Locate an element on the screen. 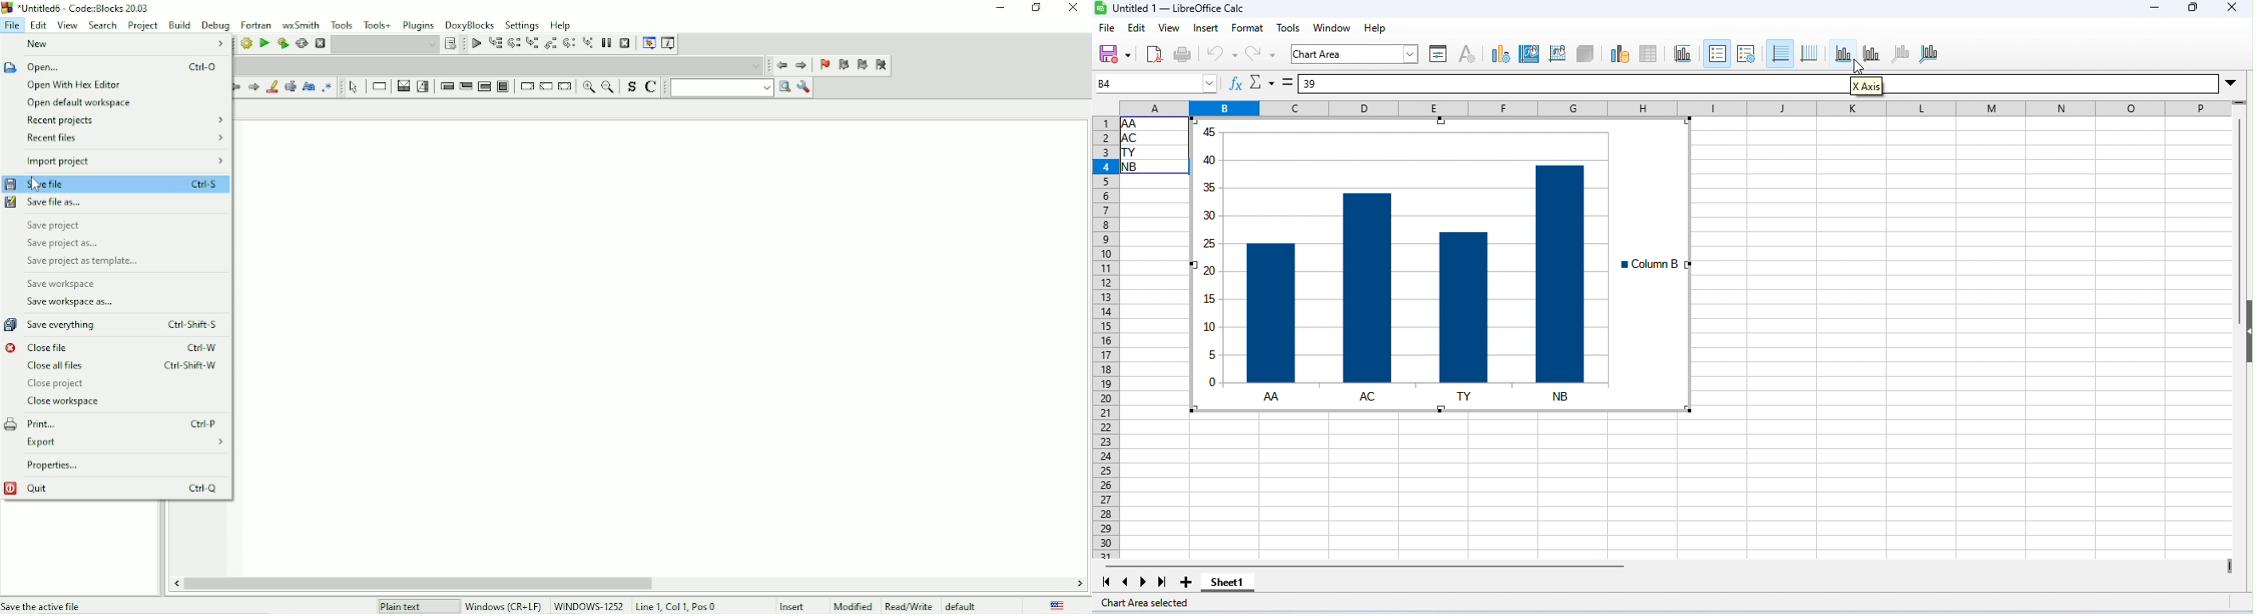  Fortran is located at coordinates (256, 24).